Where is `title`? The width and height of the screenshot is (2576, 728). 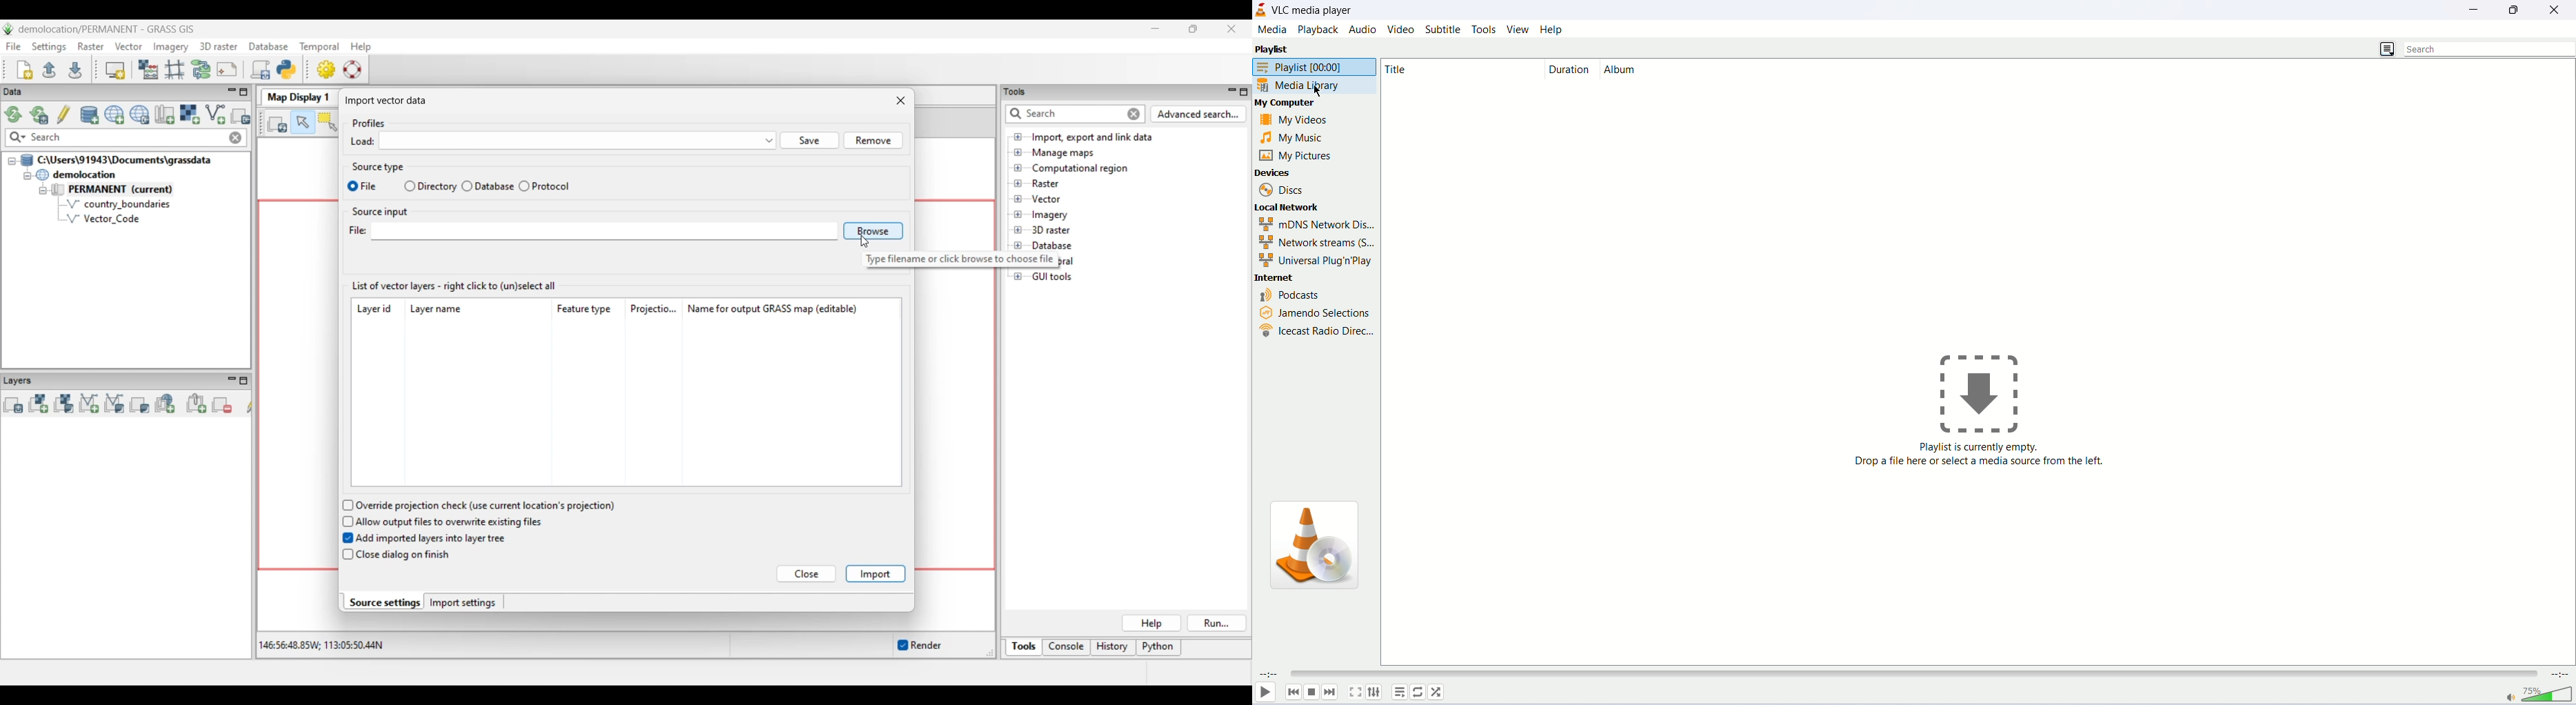
title is located at coordinates (1447, 67).